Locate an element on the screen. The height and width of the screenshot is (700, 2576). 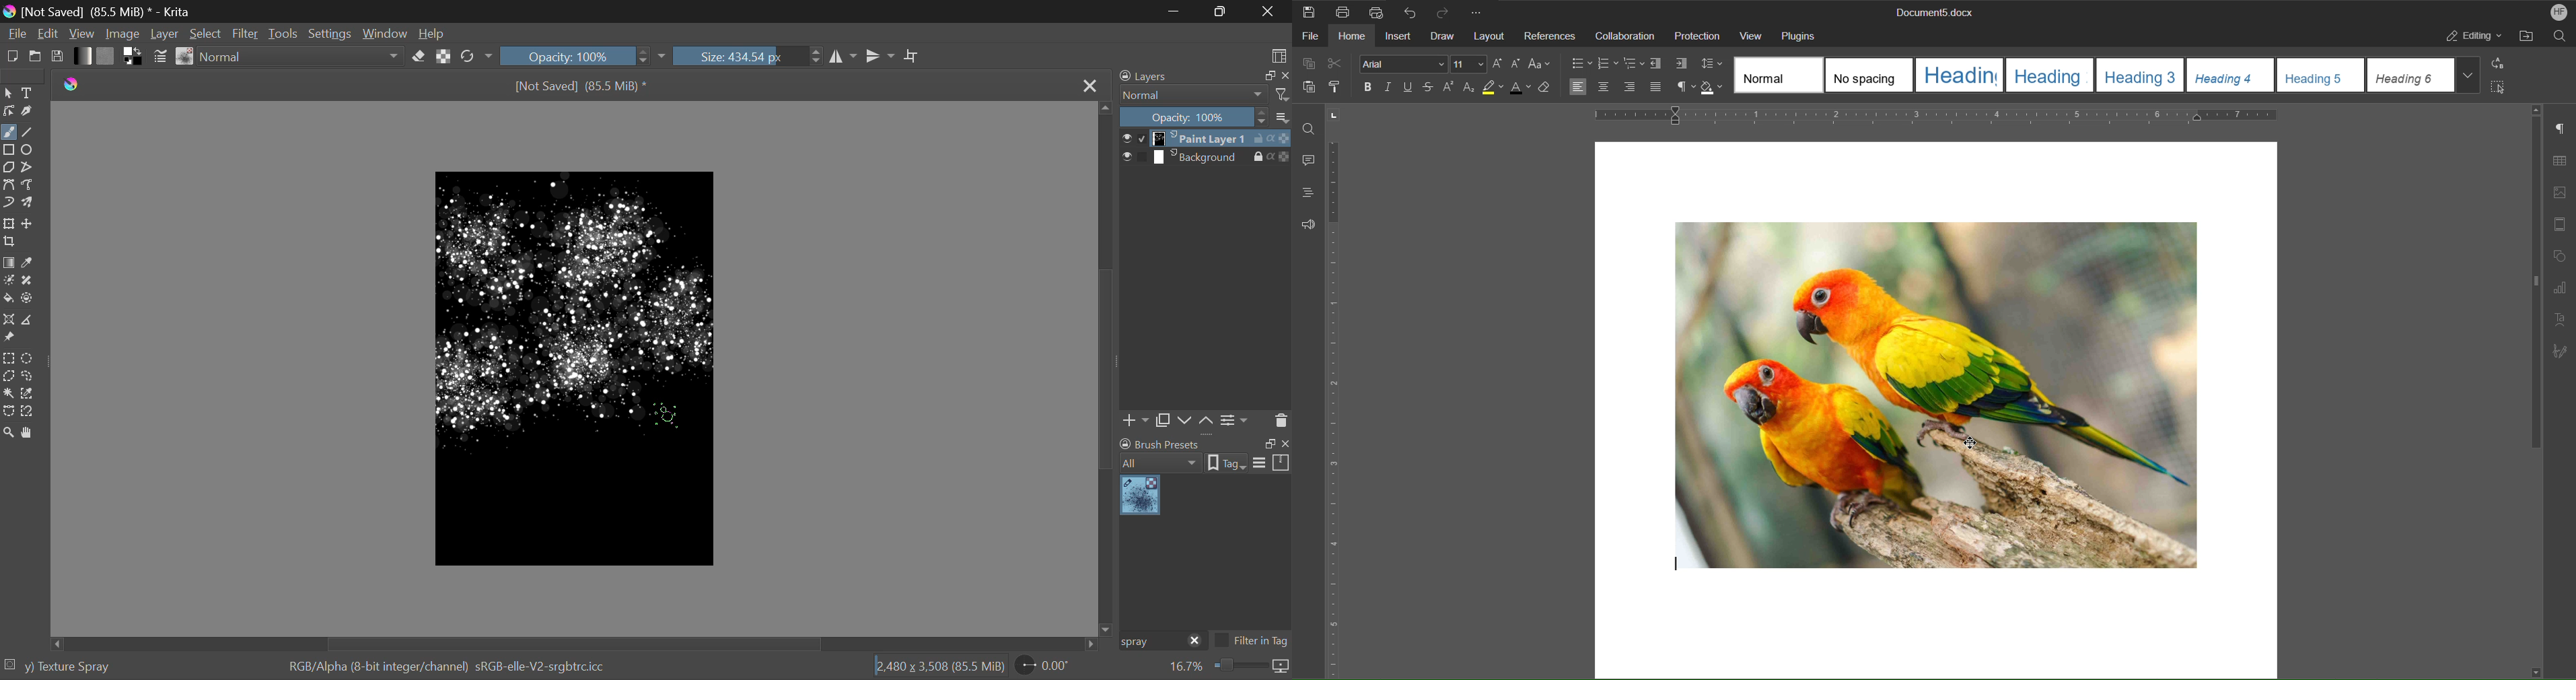
Cut is located at coordinates (1338, 64).